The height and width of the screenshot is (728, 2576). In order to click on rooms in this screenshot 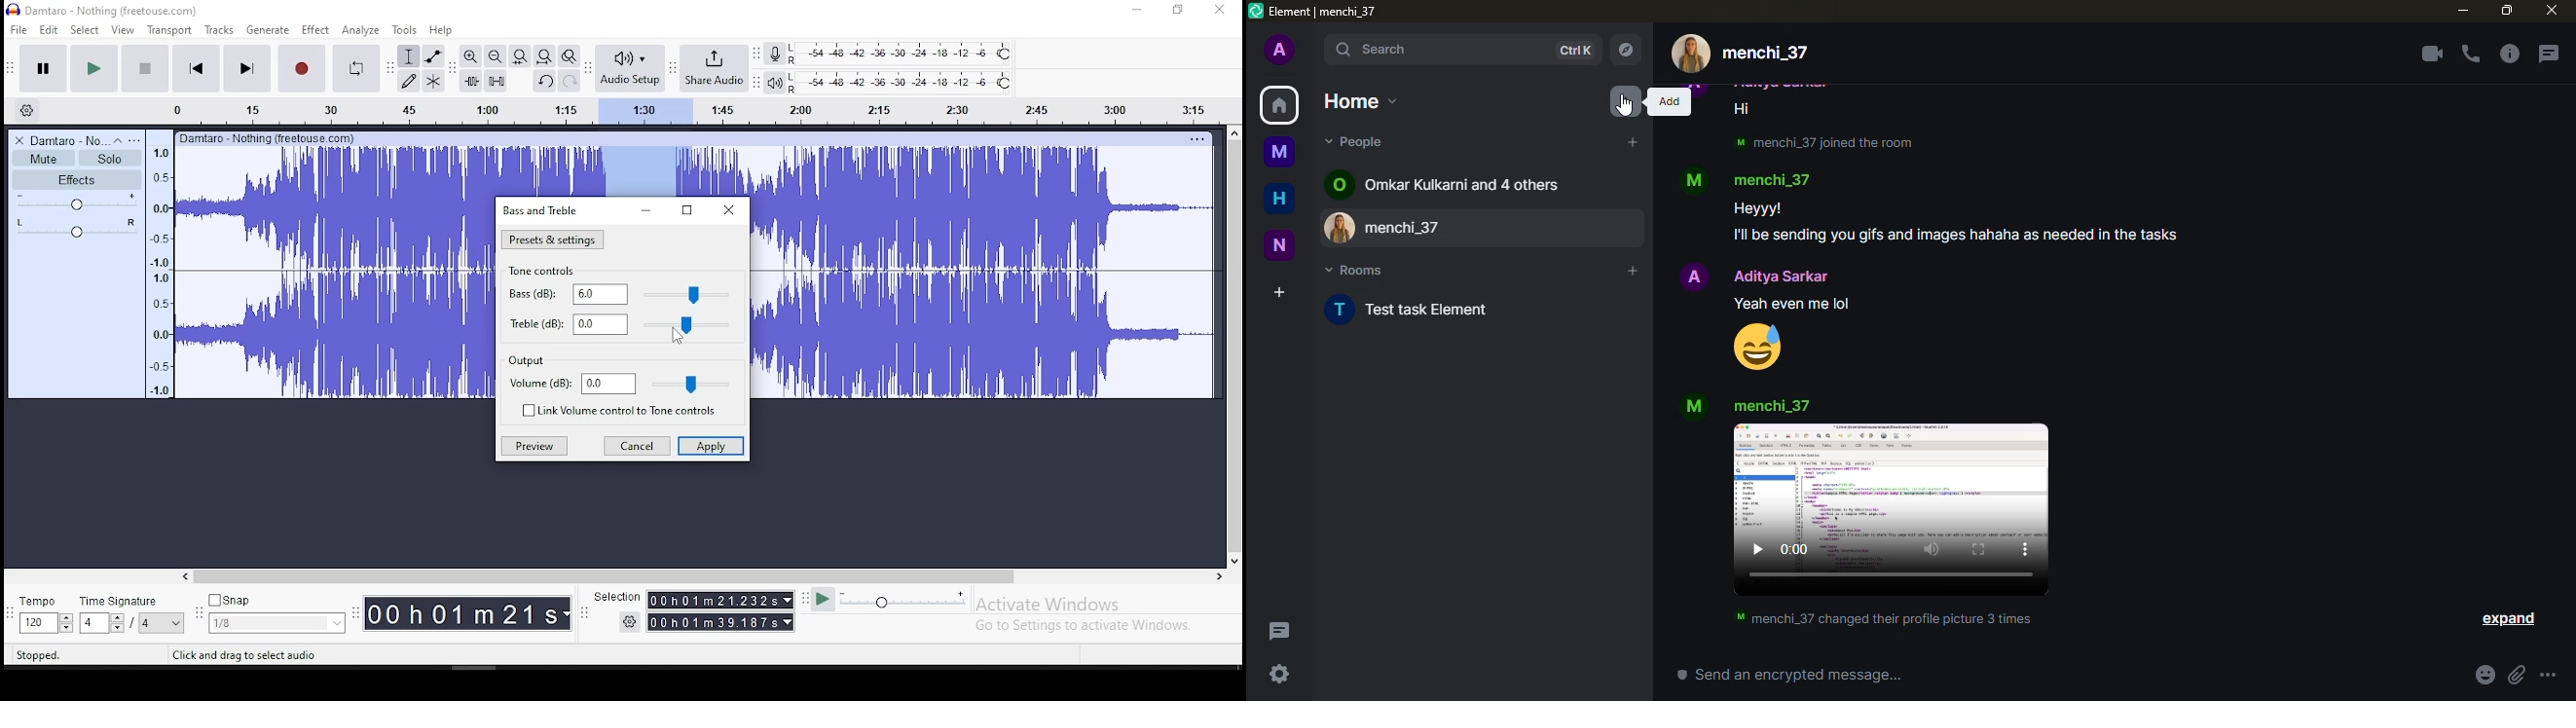, I will do `click(1355, 270)`.